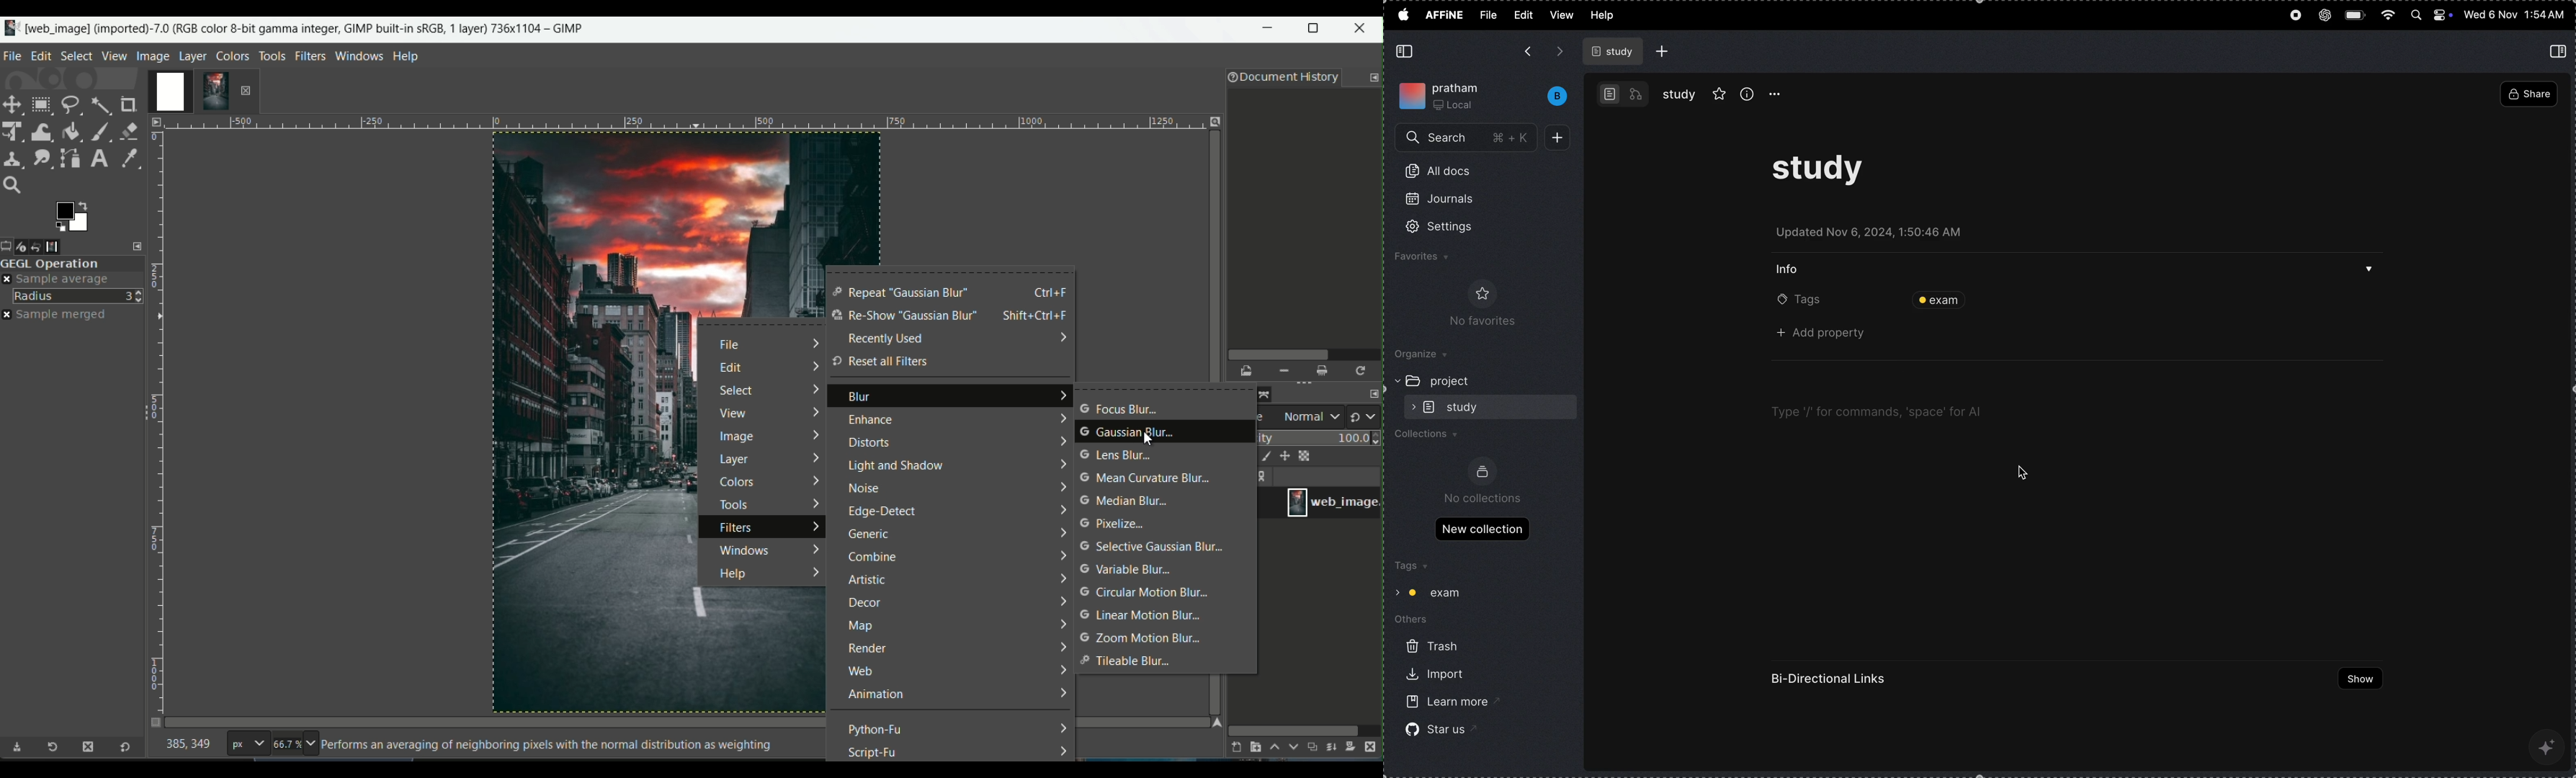 The width and height of the screenshot is (2576, 784). I want to click on remove image, so click(246, 90).